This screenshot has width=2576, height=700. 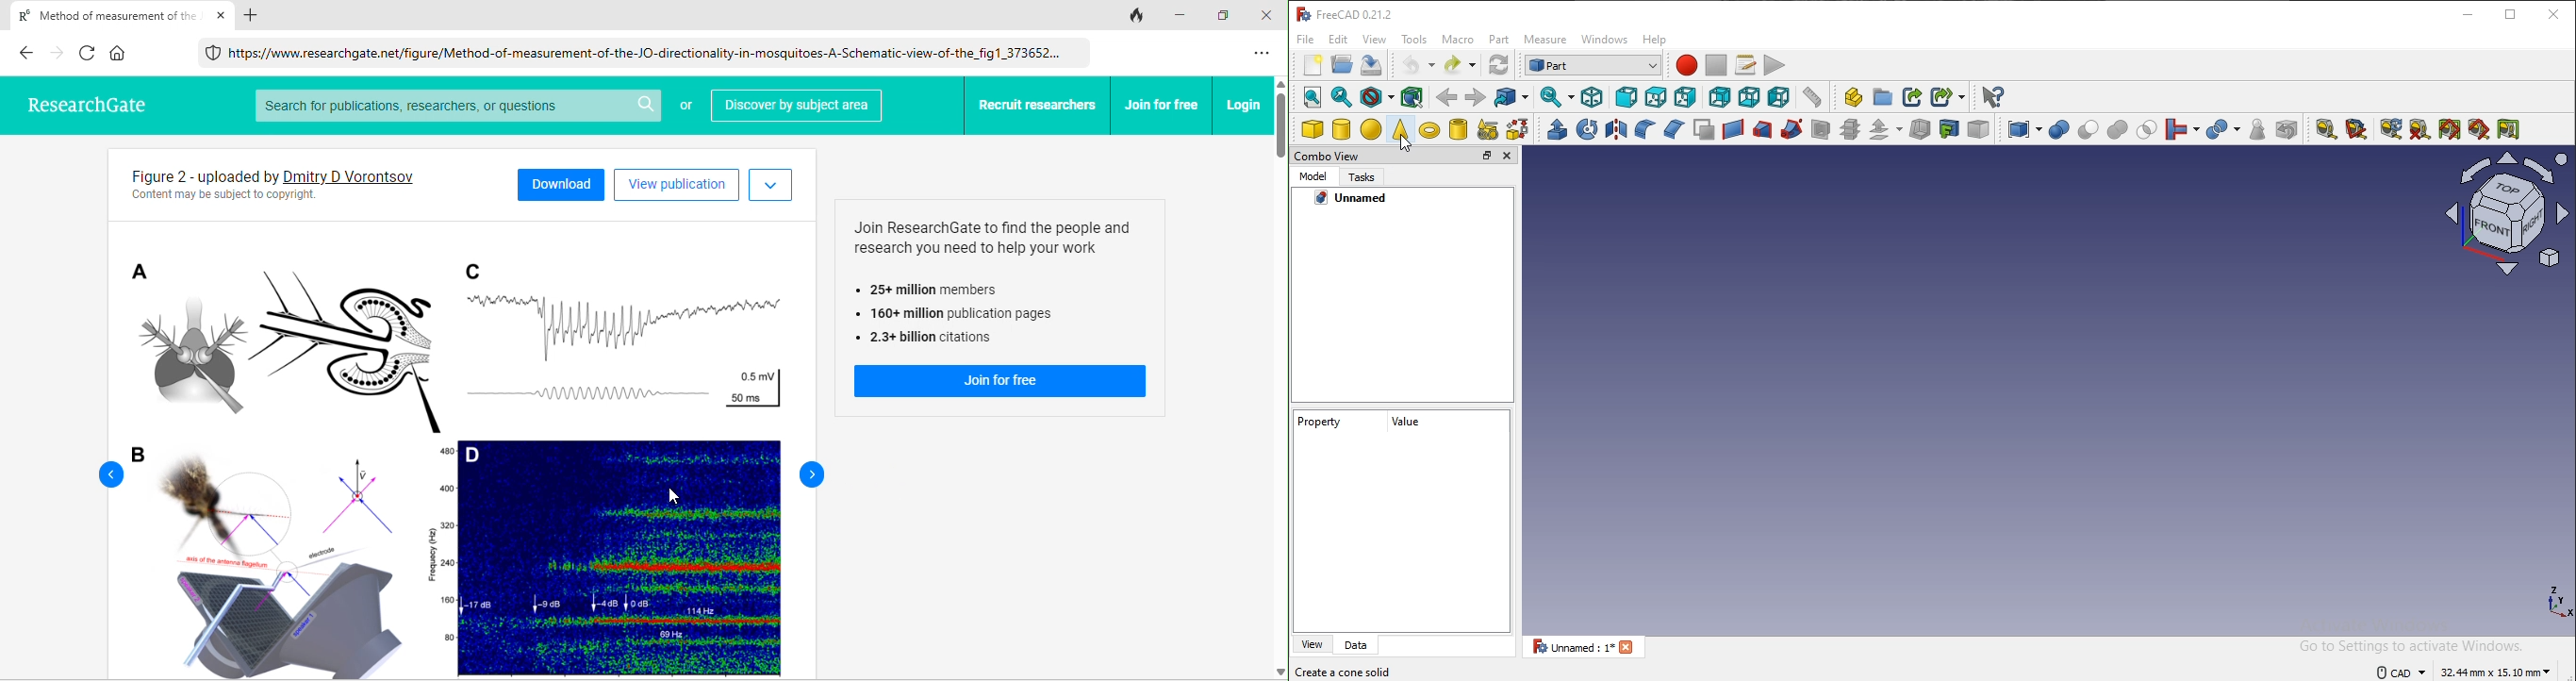 I want to click on save, so click(x=1372, y=66).